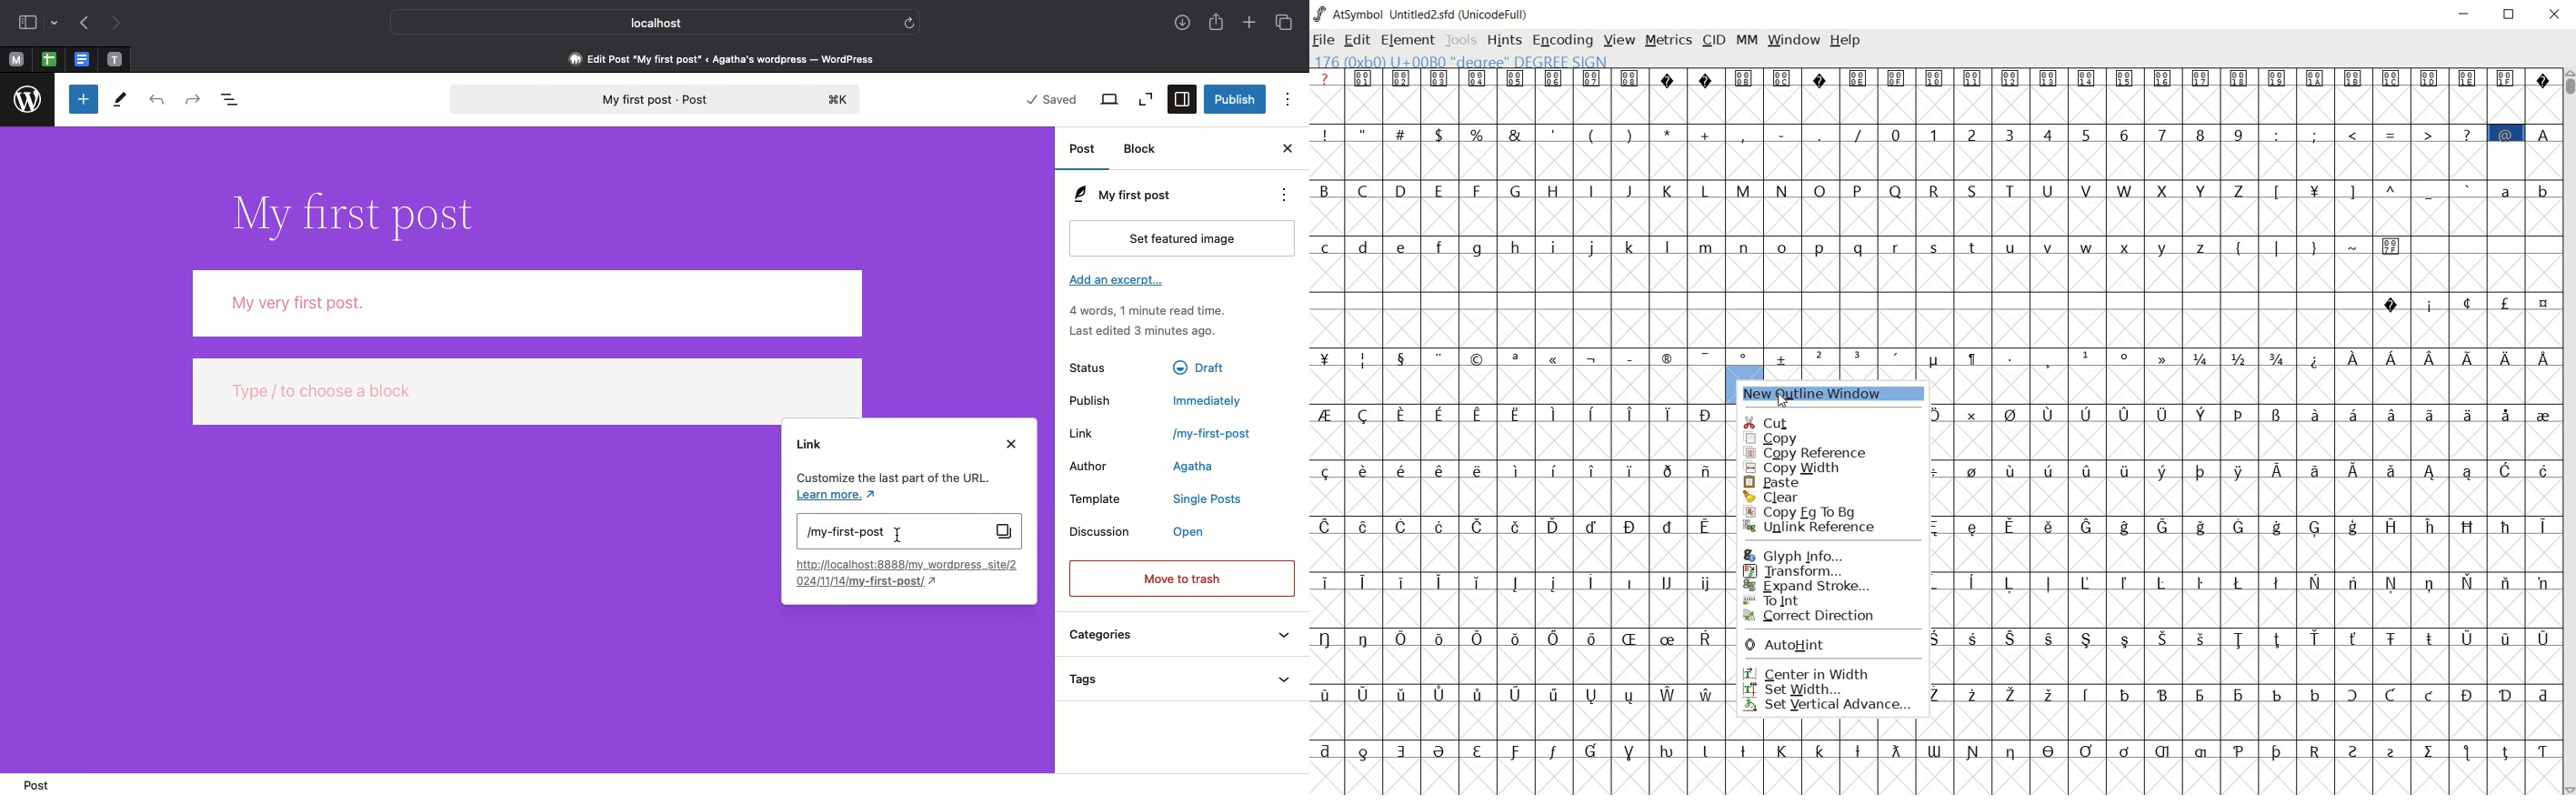 This screenshot has height=812, width=2576. What do you see at coordinates (1522, 667) in the screenshot?
I see `empty glyph slots` at bounding box center [1522, 667].